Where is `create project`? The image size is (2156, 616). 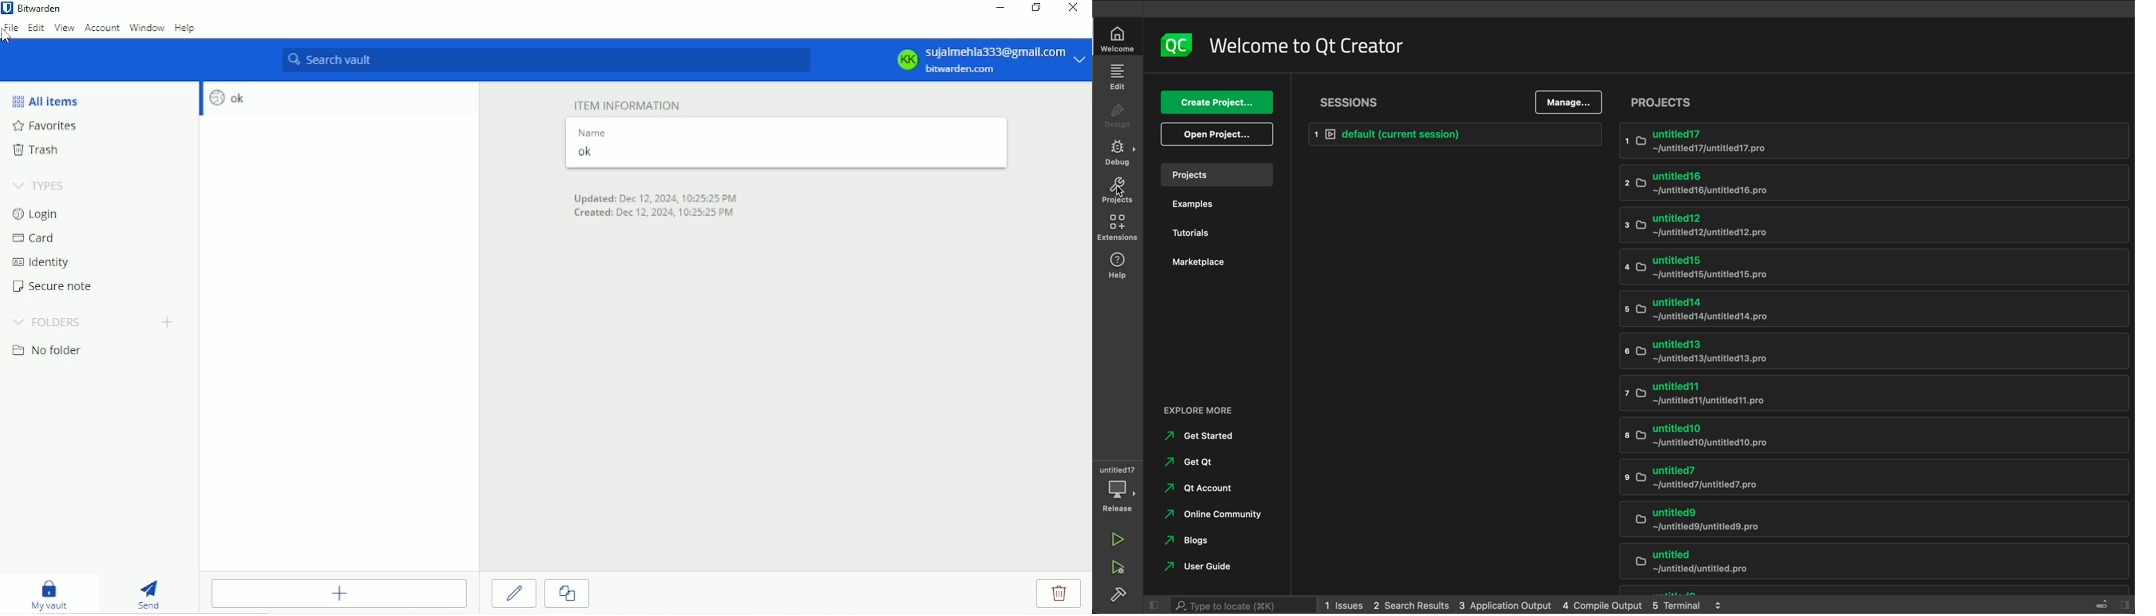 create project is located at coordinates (1217, 103).